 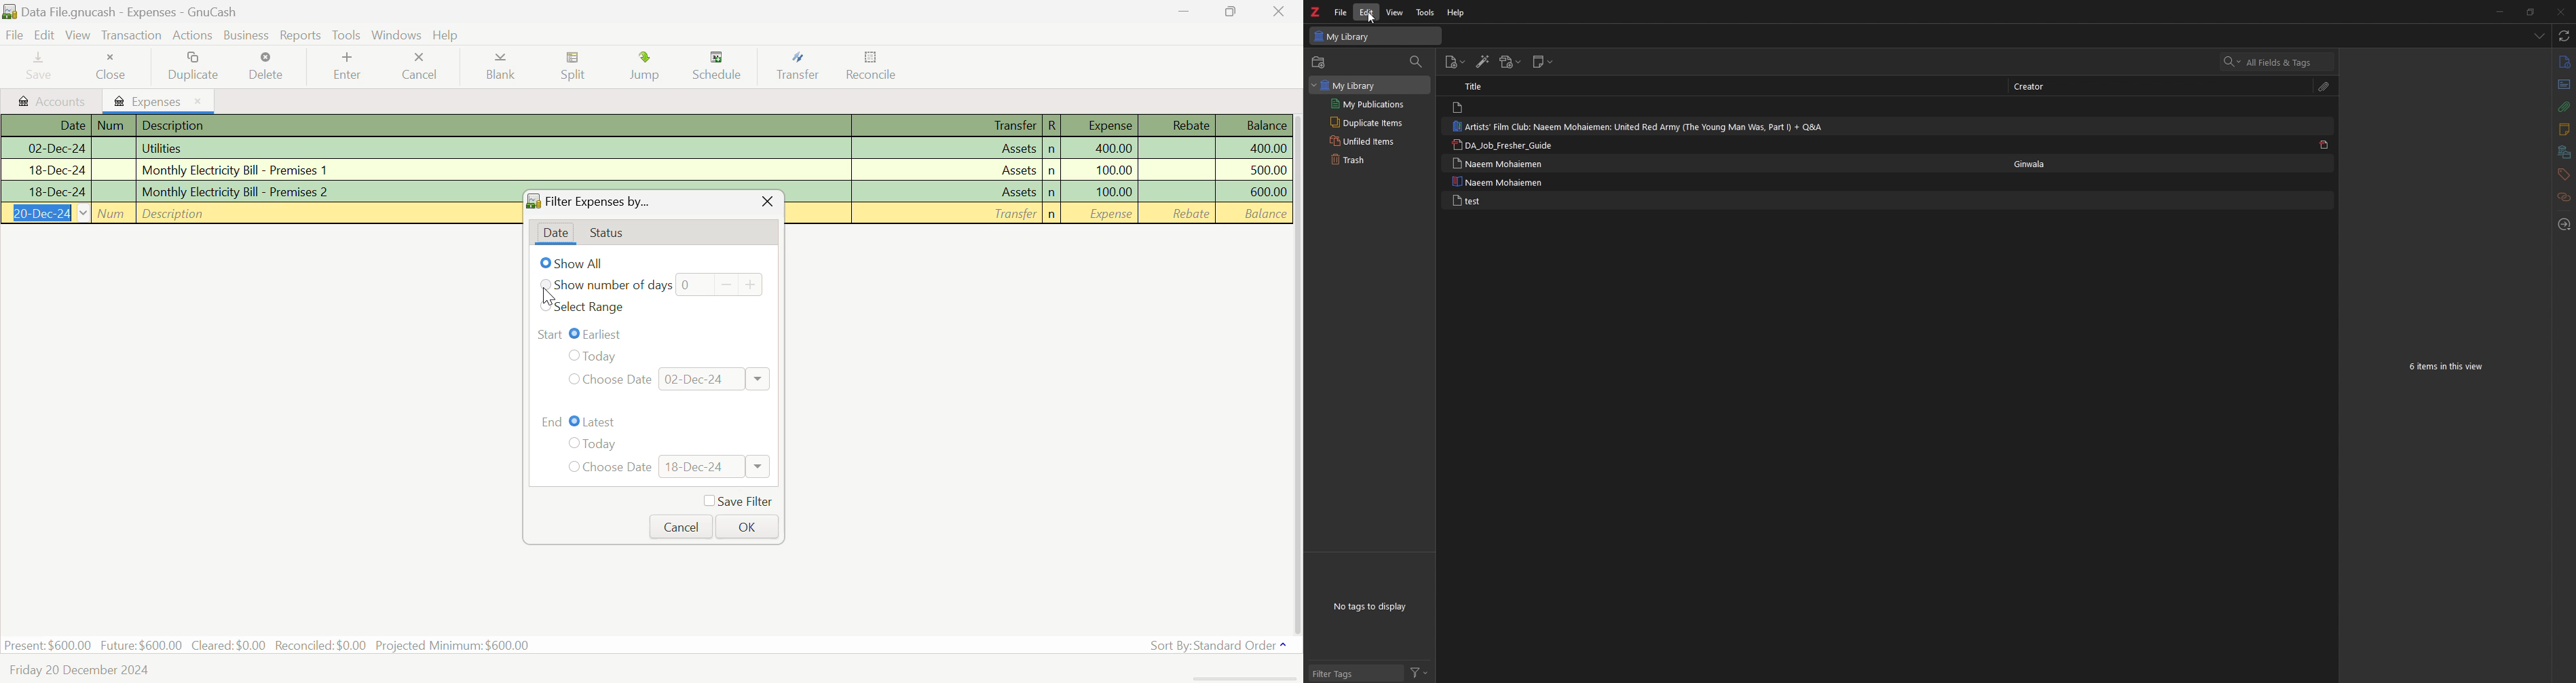 I want to click on Premises 2 Bill, so click(x=327, y=191).